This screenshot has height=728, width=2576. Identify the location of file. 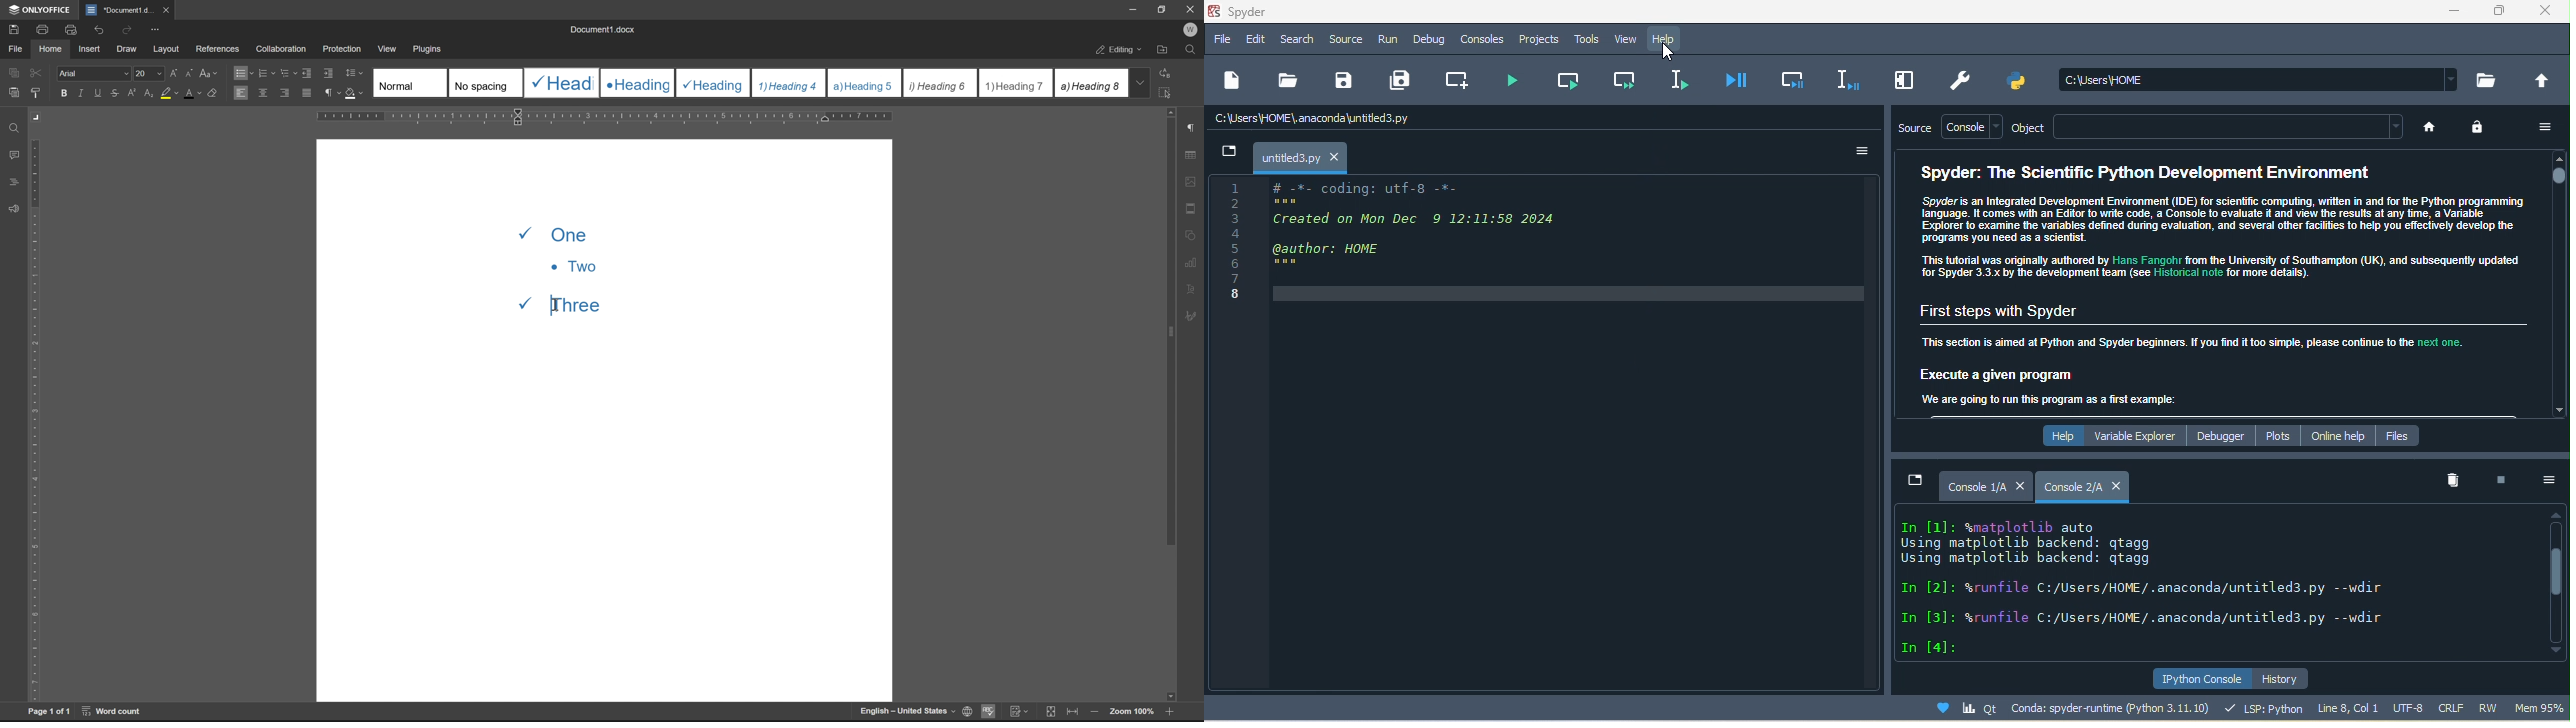
(15, 48).